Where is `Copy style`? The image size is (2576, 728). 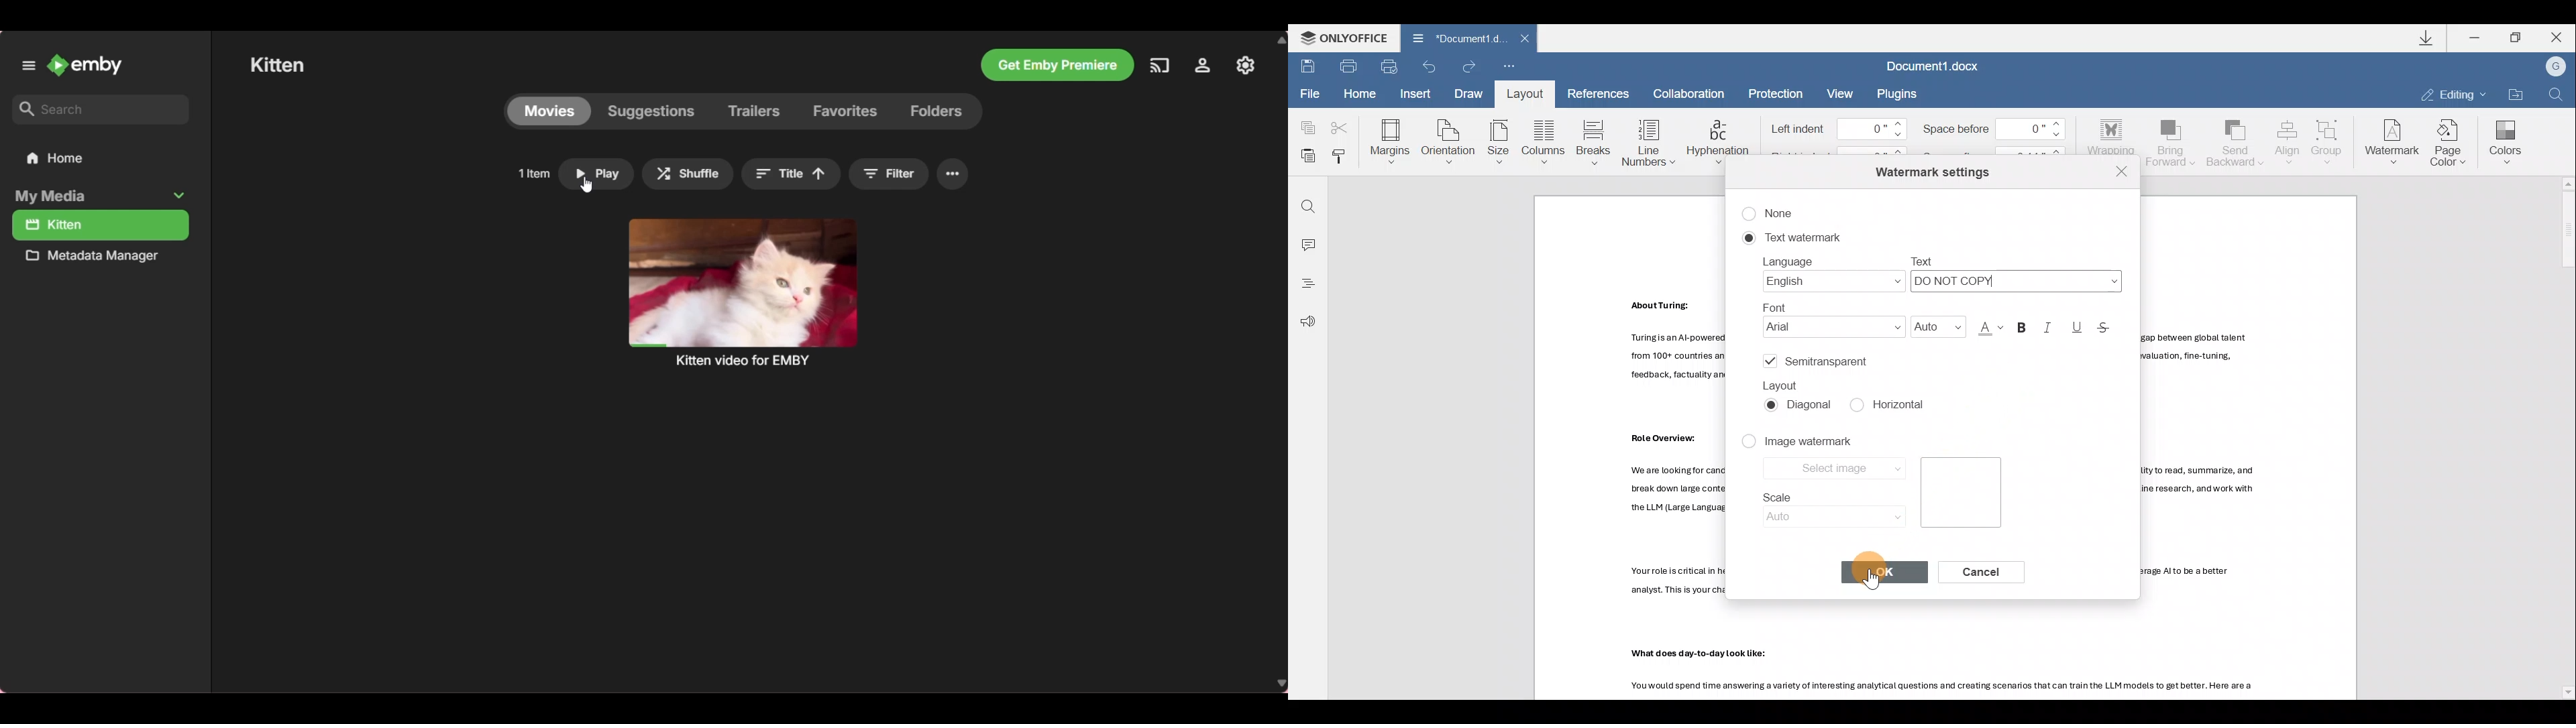
Copy style is located at coordinates (1343, 158).